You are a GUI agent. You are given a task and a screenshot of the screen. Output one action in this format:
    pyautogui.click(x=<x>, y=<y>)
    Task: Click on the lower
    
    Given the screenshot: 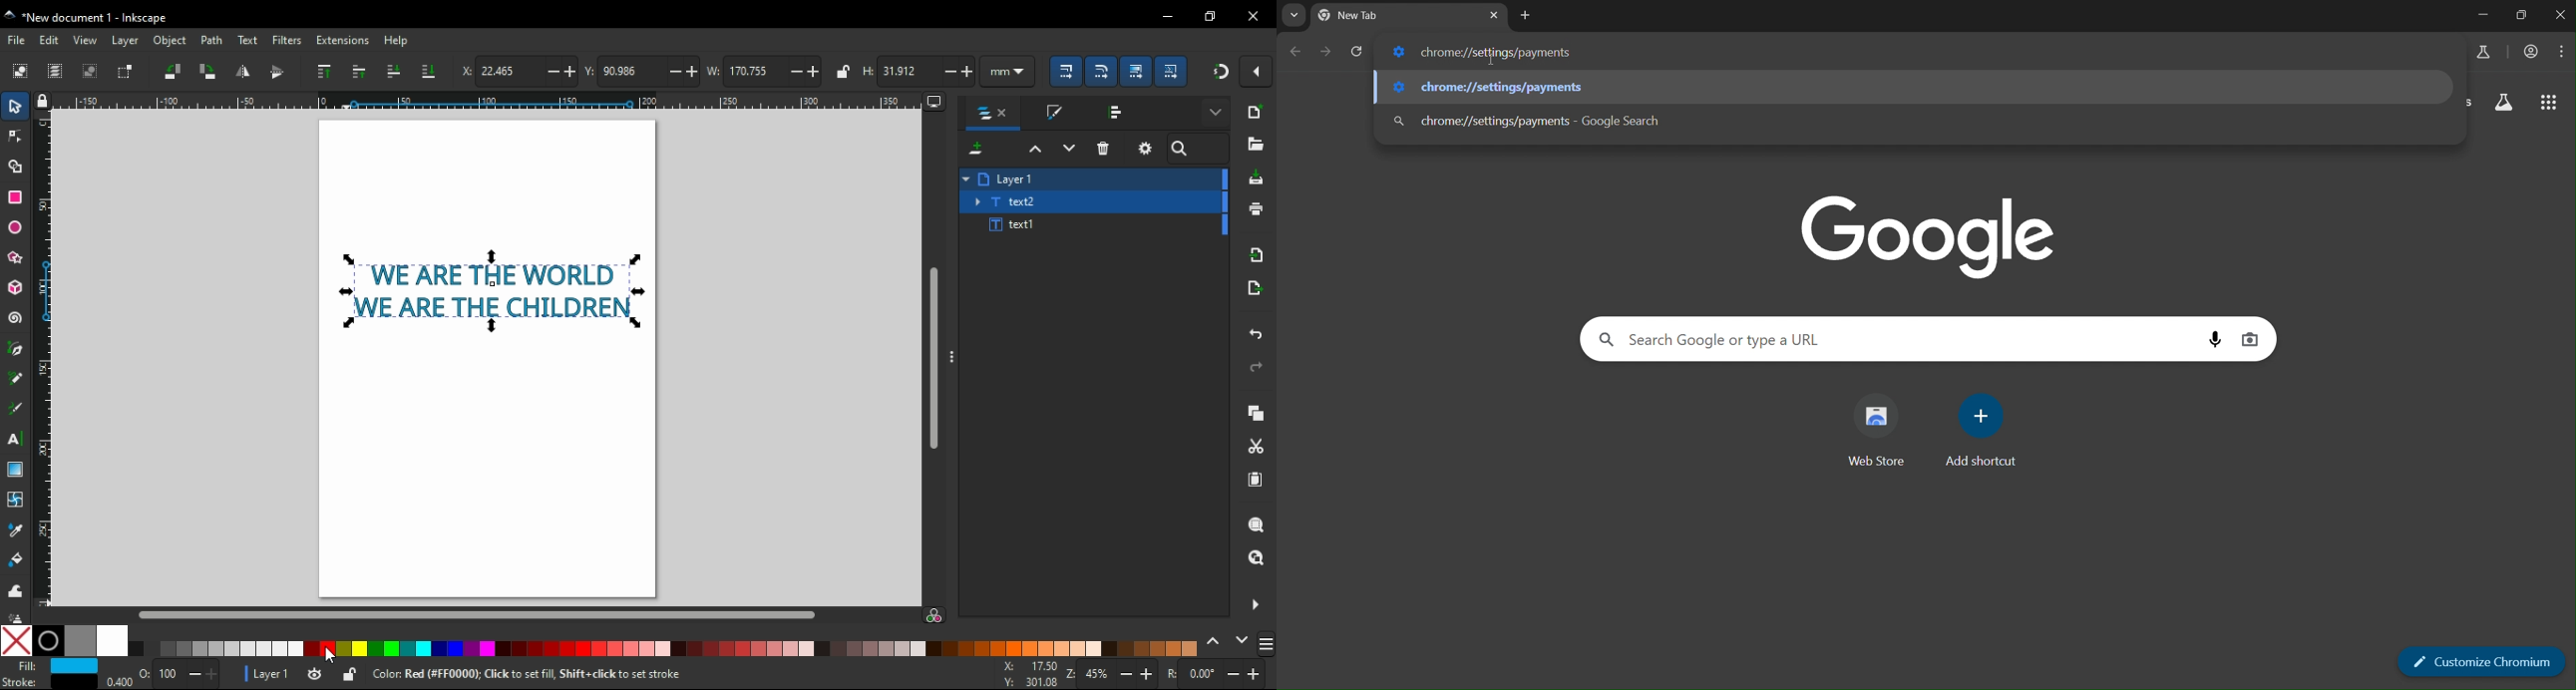 What is the action you would take?
    pyautogui.click(x=394, y=71)
    